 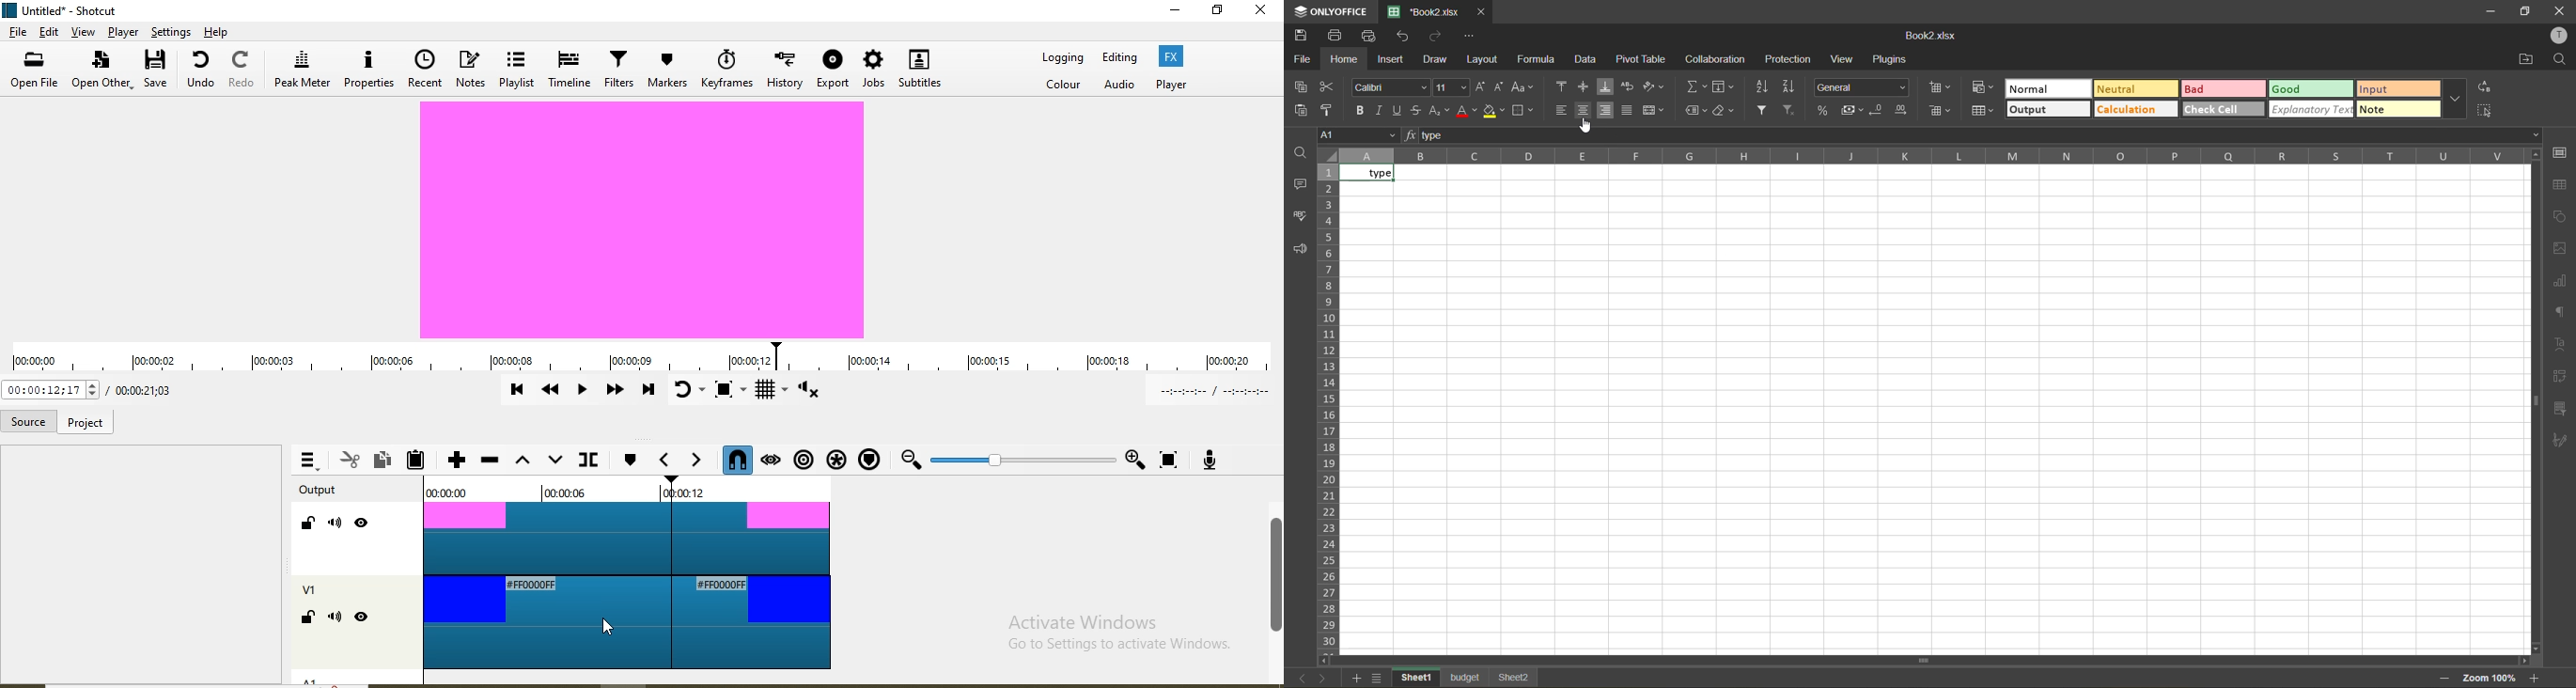 What do you see at coordinates (737, 460) in the screenshot?
I see `Snap` at bounding box center [737, 460].